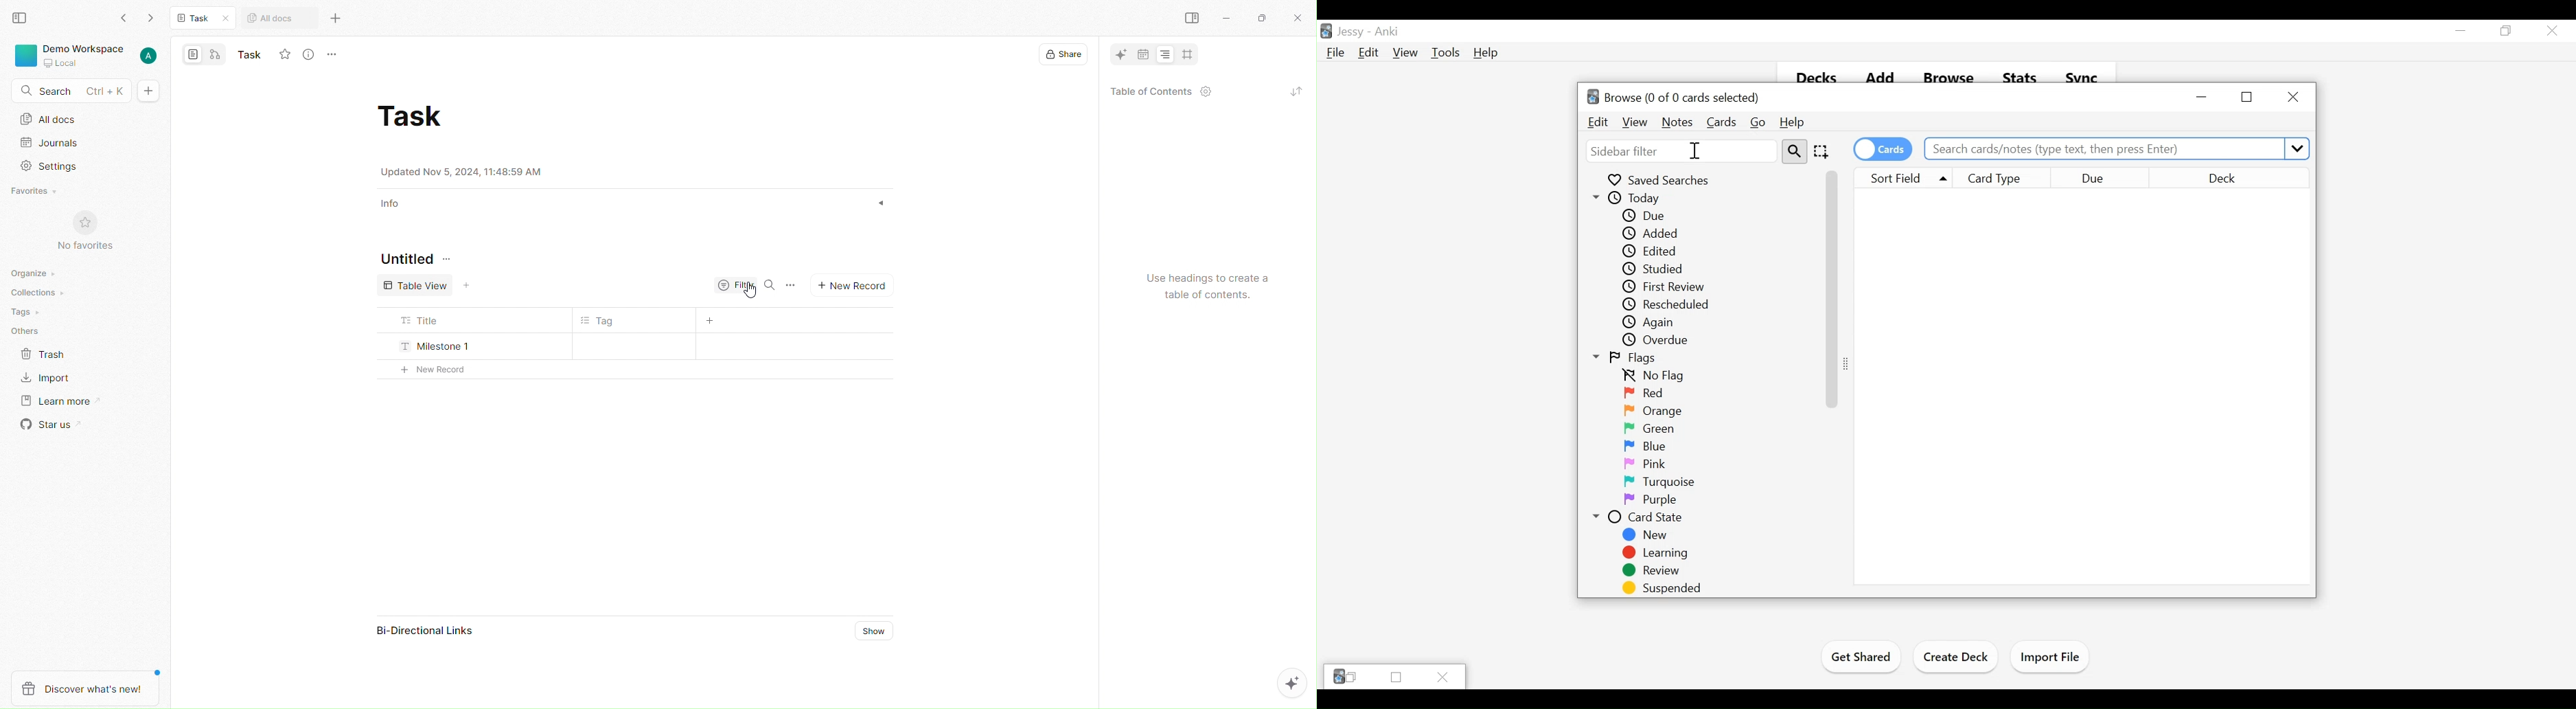 This screenshot has height=728, width=2576. Describe the element at coordinates (1652, 198) in the screenshot. I see `Today` at that location.